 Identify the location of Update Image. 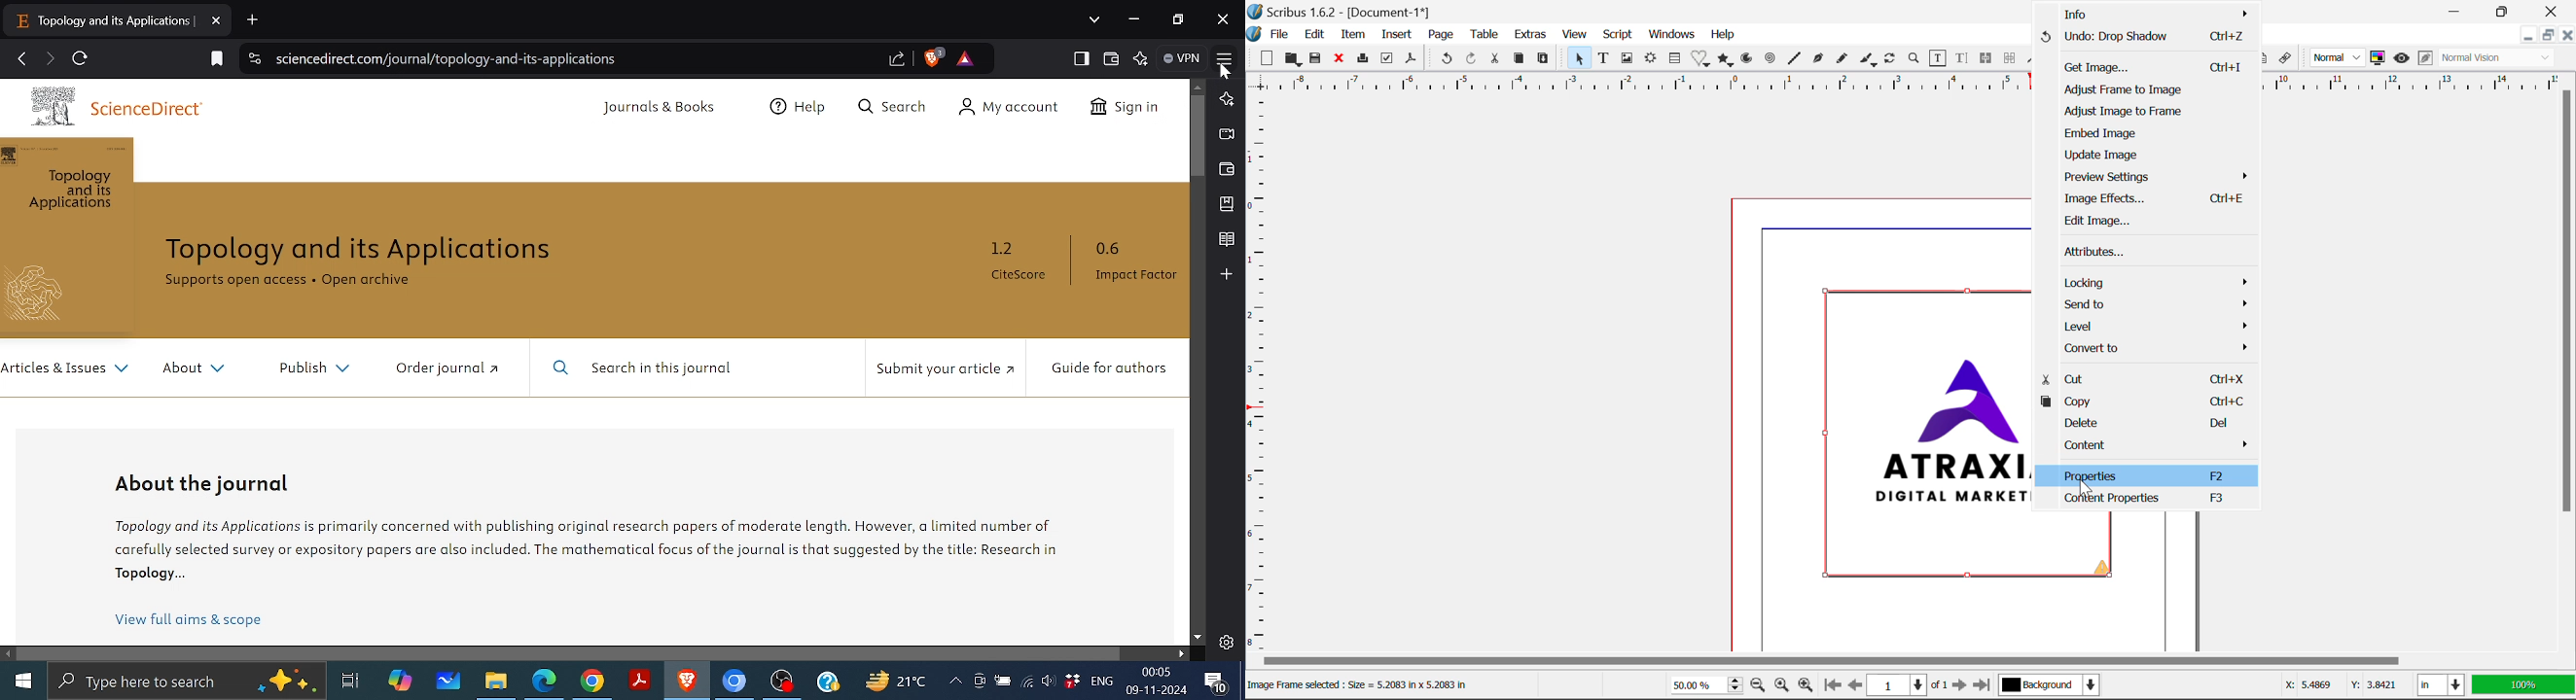
(2160, 156).